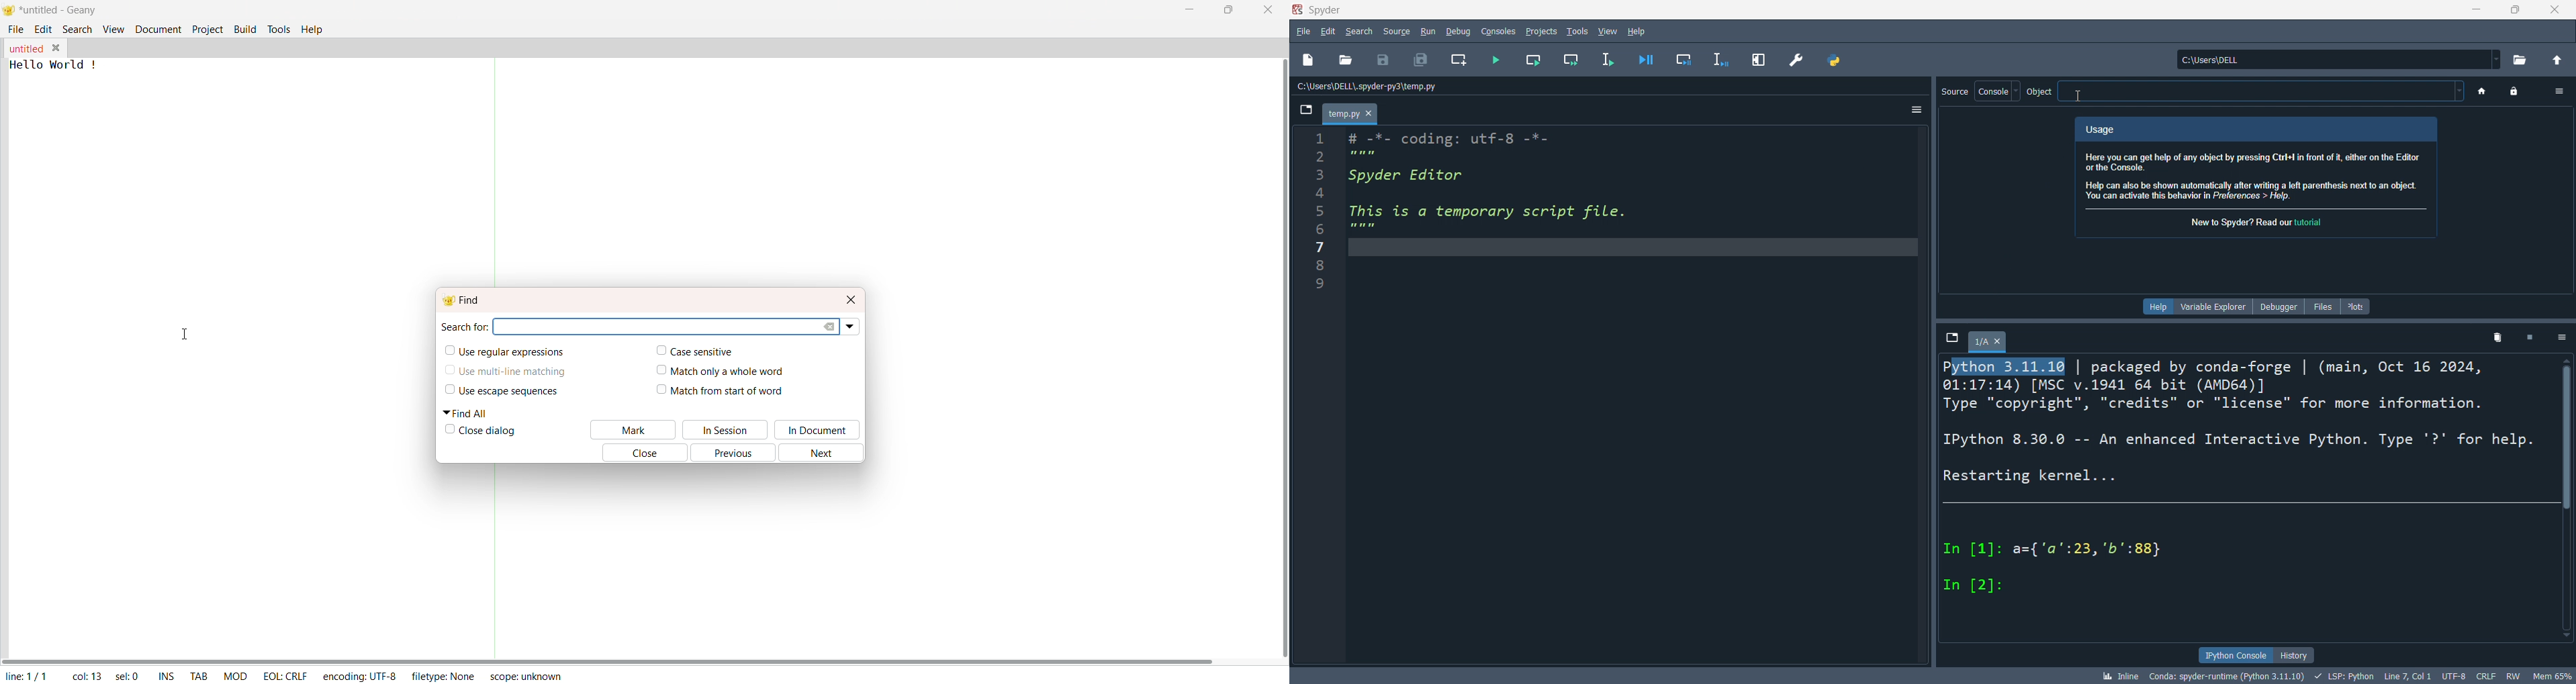  What do you see at coordinates (467, 298) in the screenshot?
I see `Find` at bounding box center [467, 298].